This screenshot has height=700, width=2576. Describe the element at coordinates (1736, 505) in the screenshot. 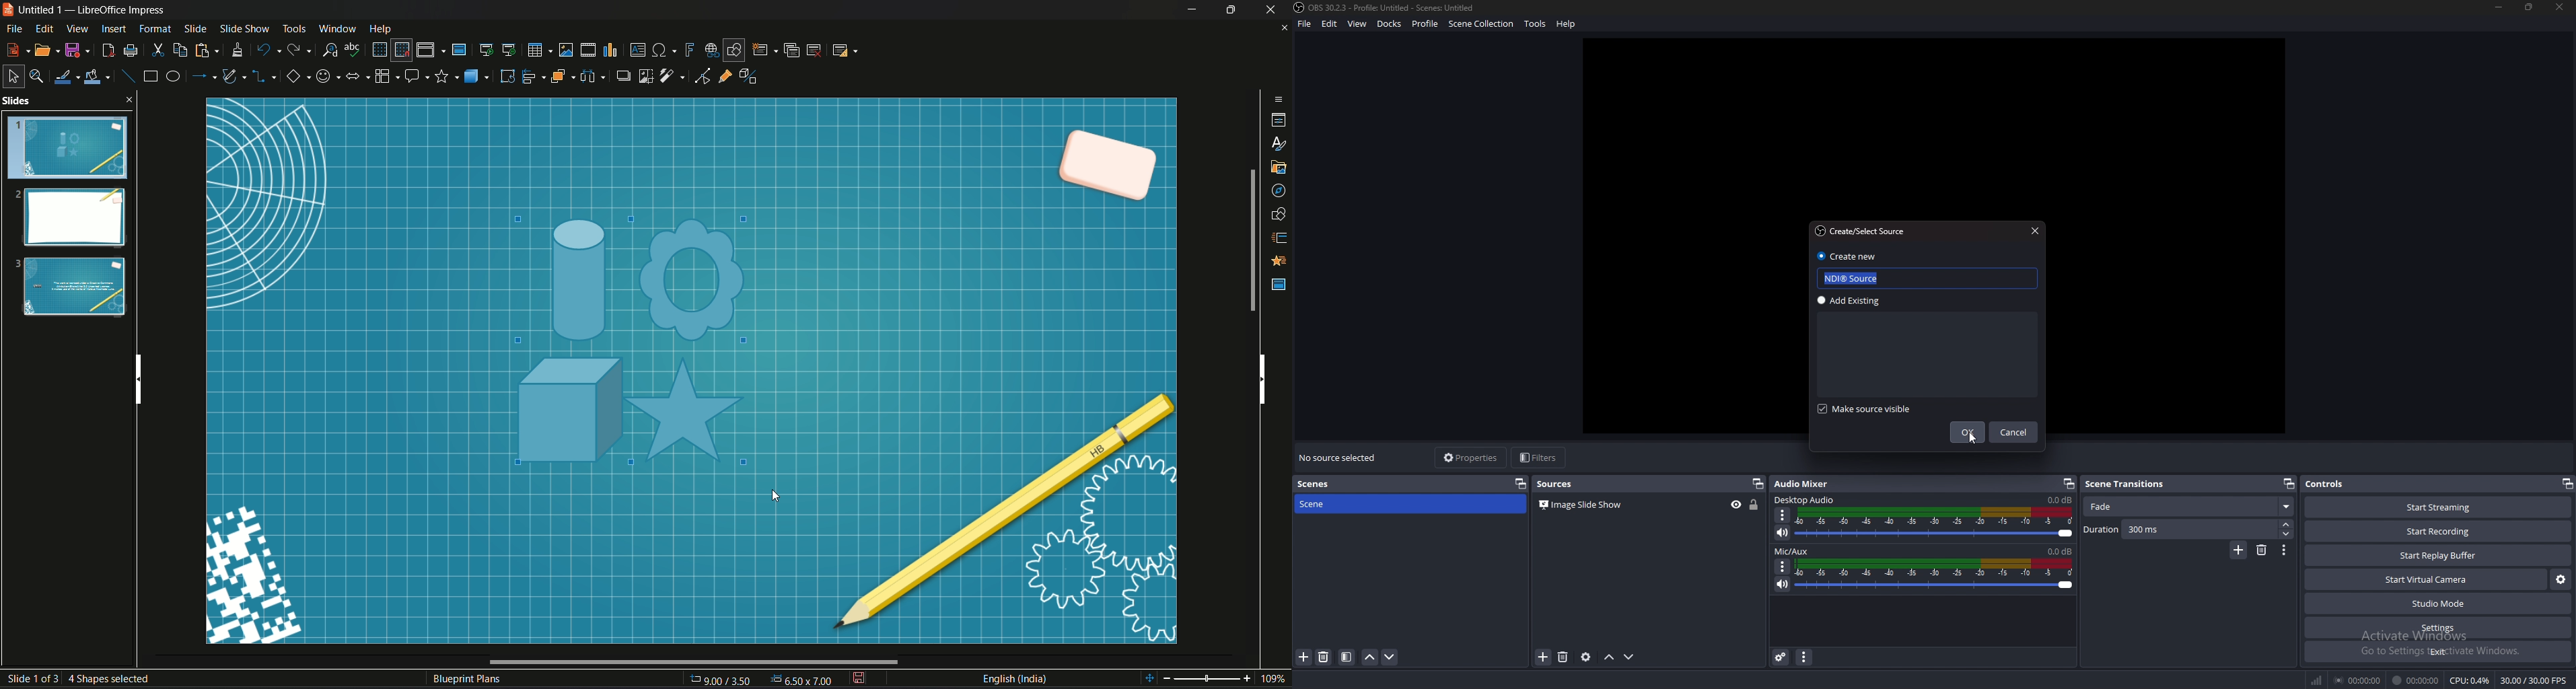

I see `hide` at that location.